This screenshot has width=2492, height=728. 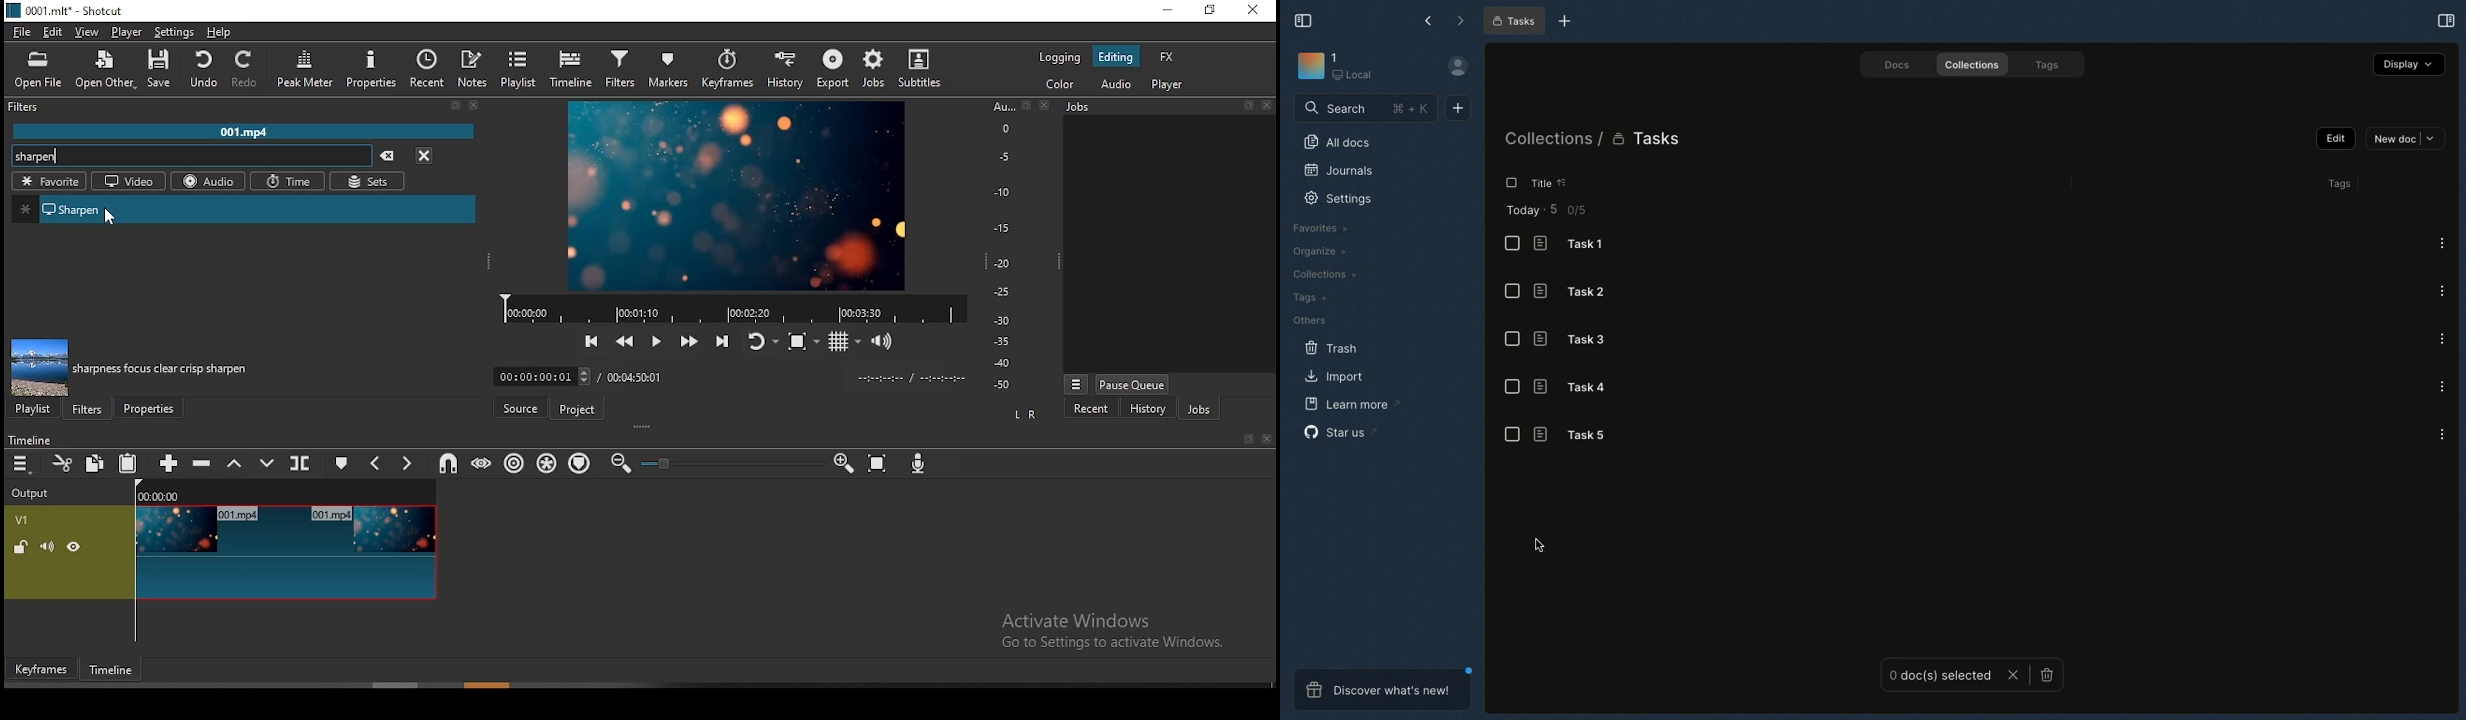 What do you see at coordinates (1170, 108) in the screenshot?
I see `Jobs` at bounding box center [1170, 108].